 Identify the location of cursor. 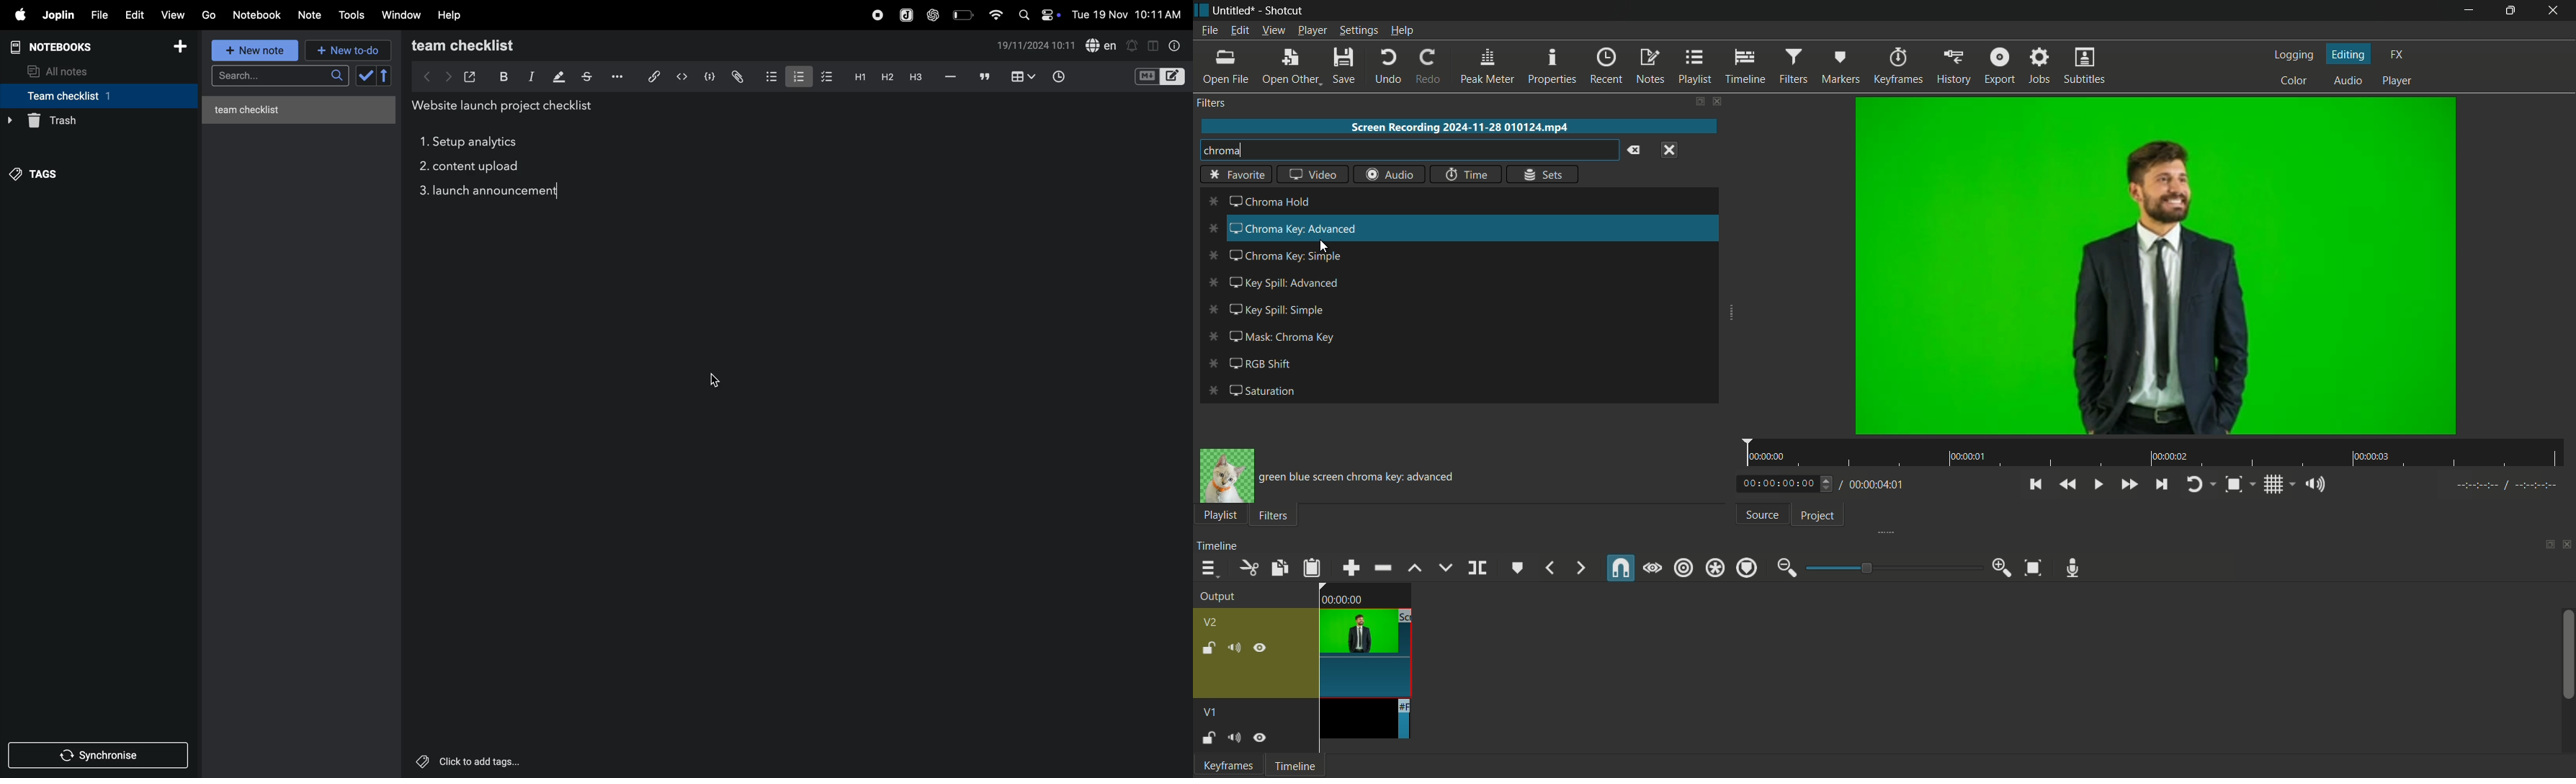
(715, 378).